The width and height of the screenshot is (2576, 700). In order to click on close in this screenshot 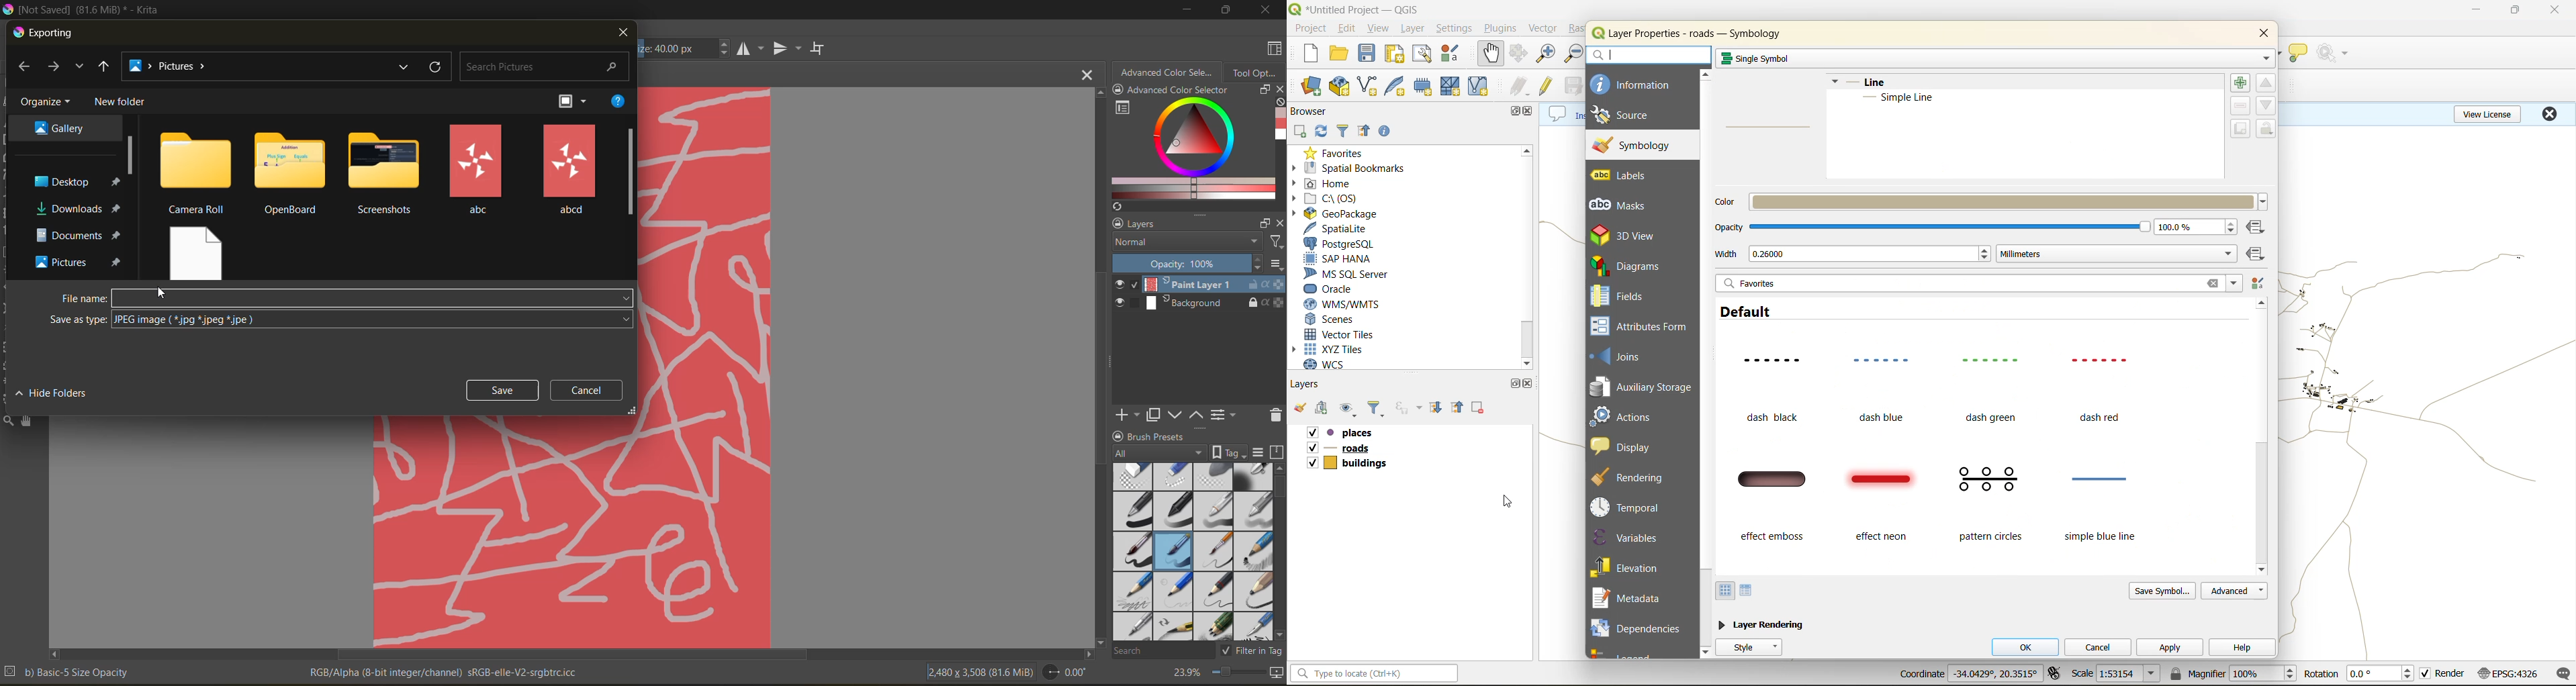, I will do `click(1267, 9)`.